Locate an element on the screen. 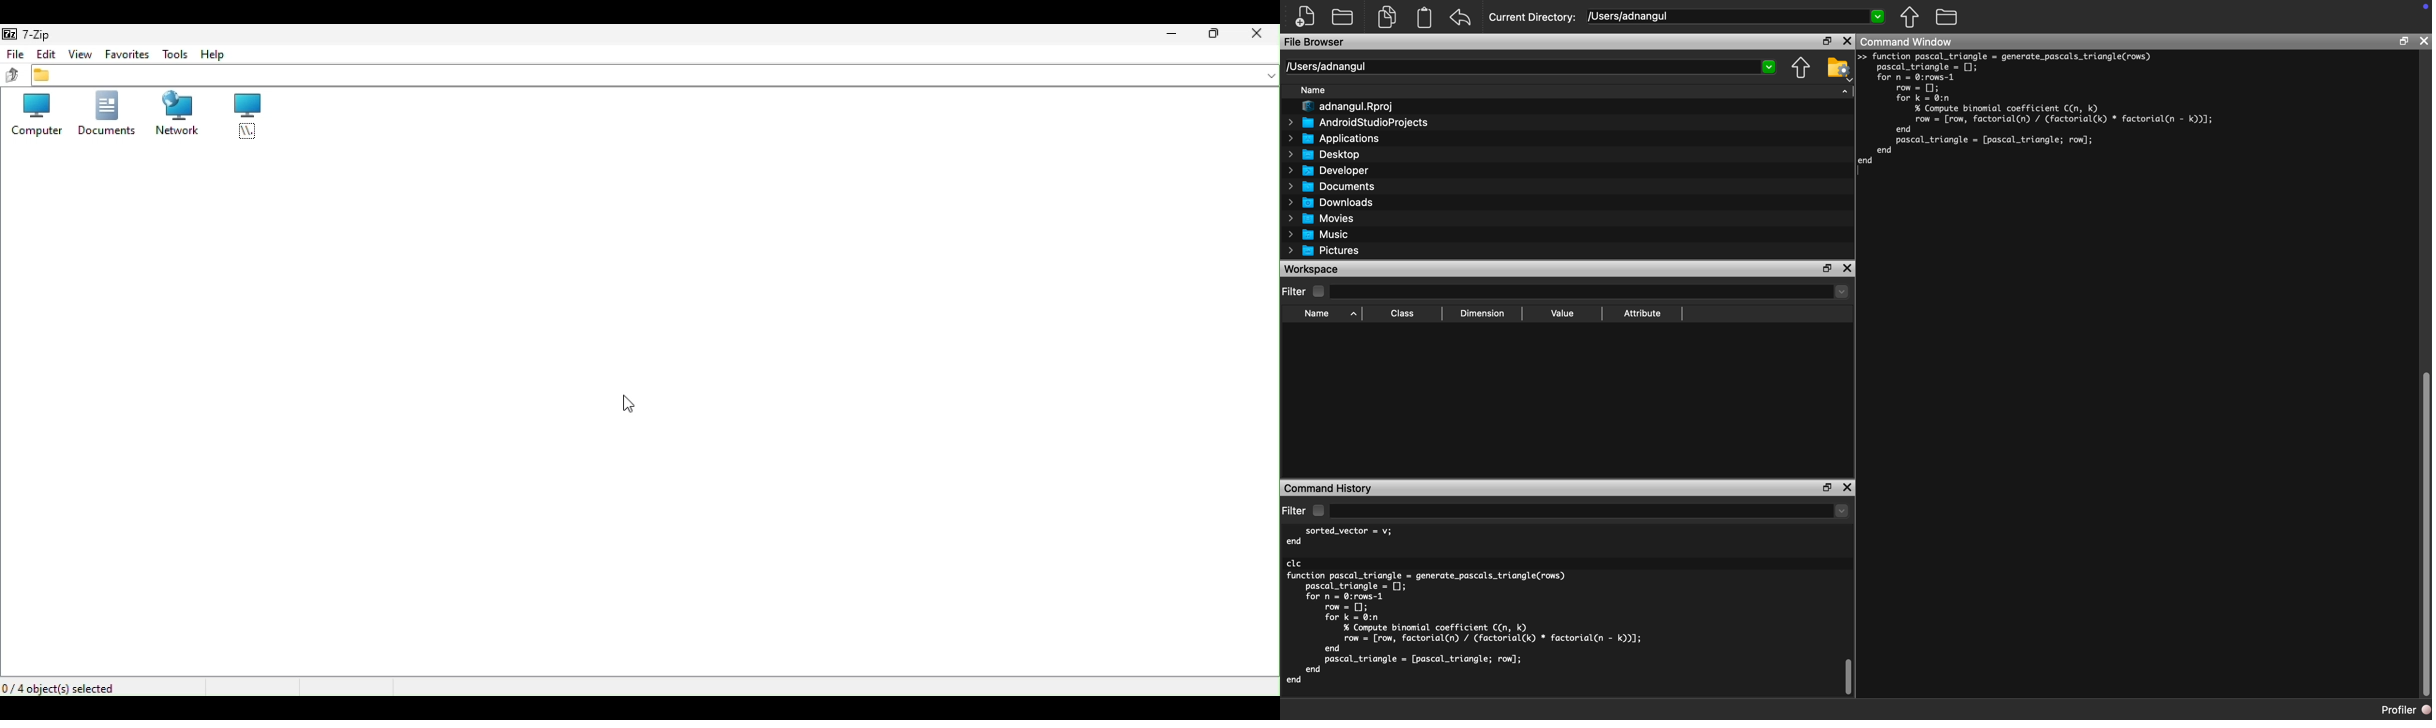 This screenshot has width=2436, height=728. New Document is located at coordinates (1305, 16).